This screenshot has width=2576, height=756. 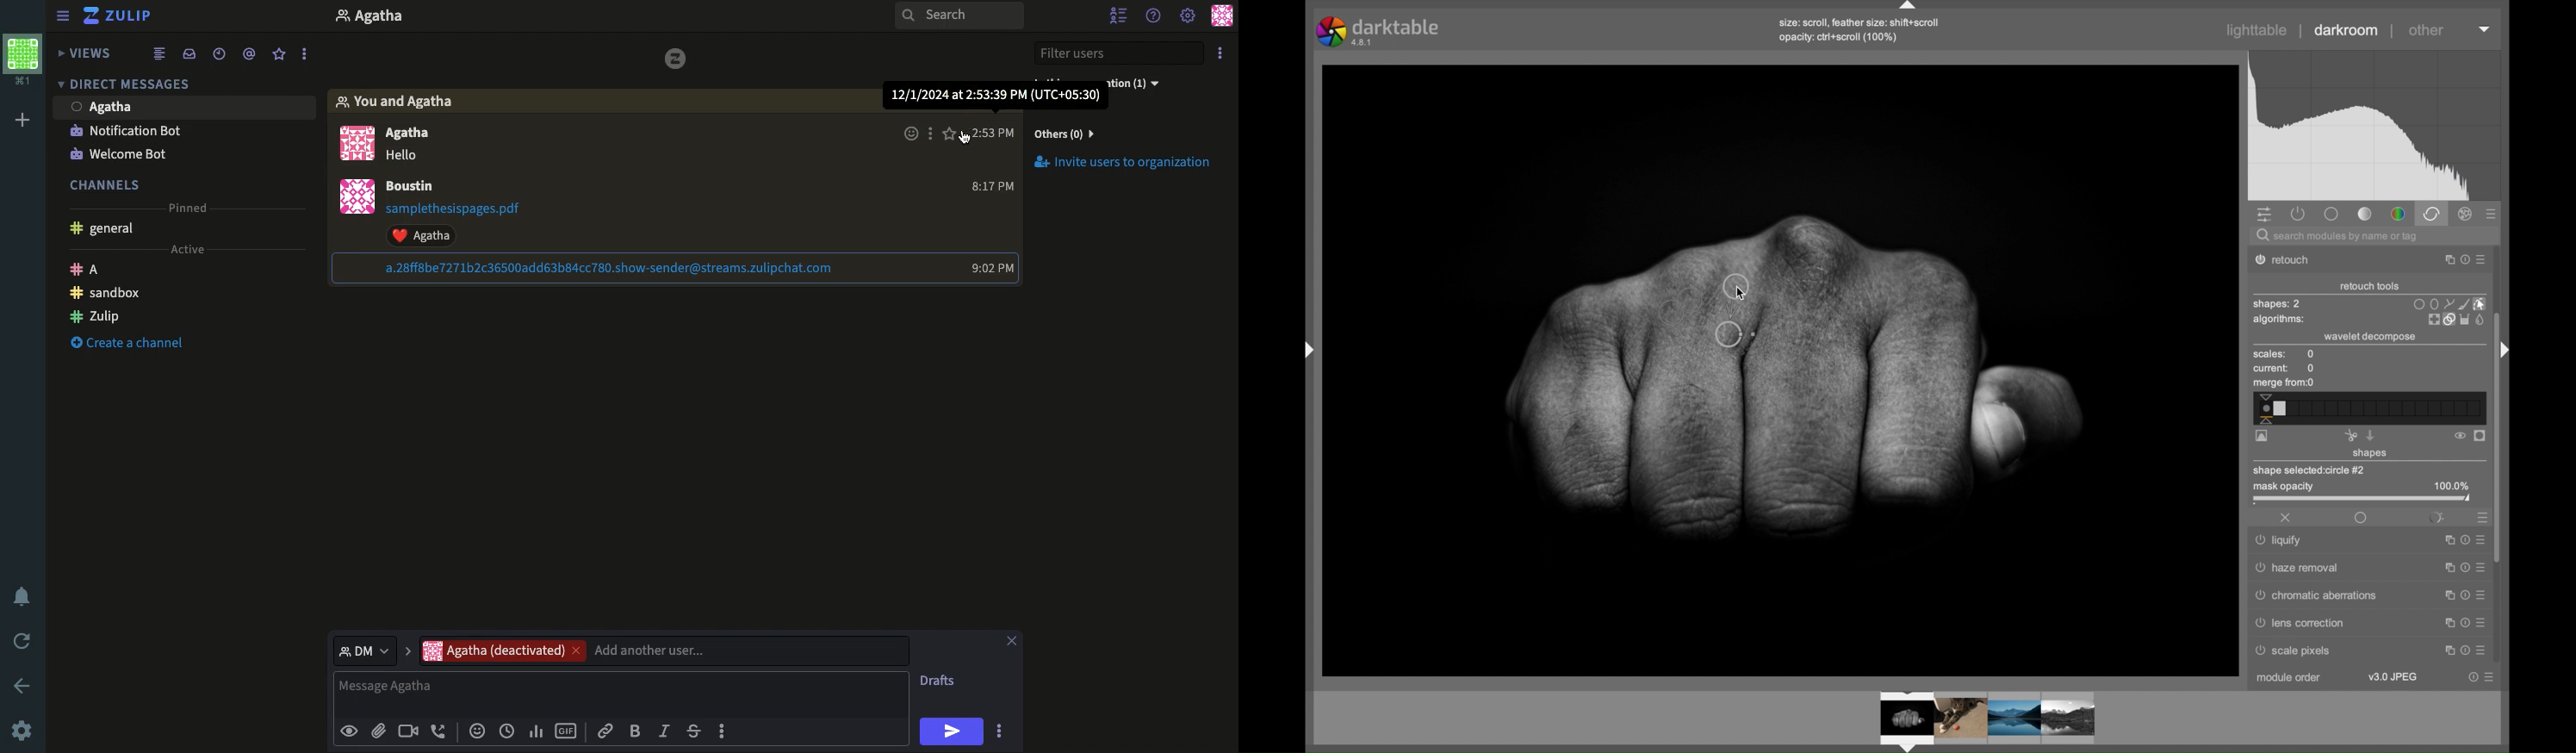 I want to click on add Users, so click(x=747, y=650).